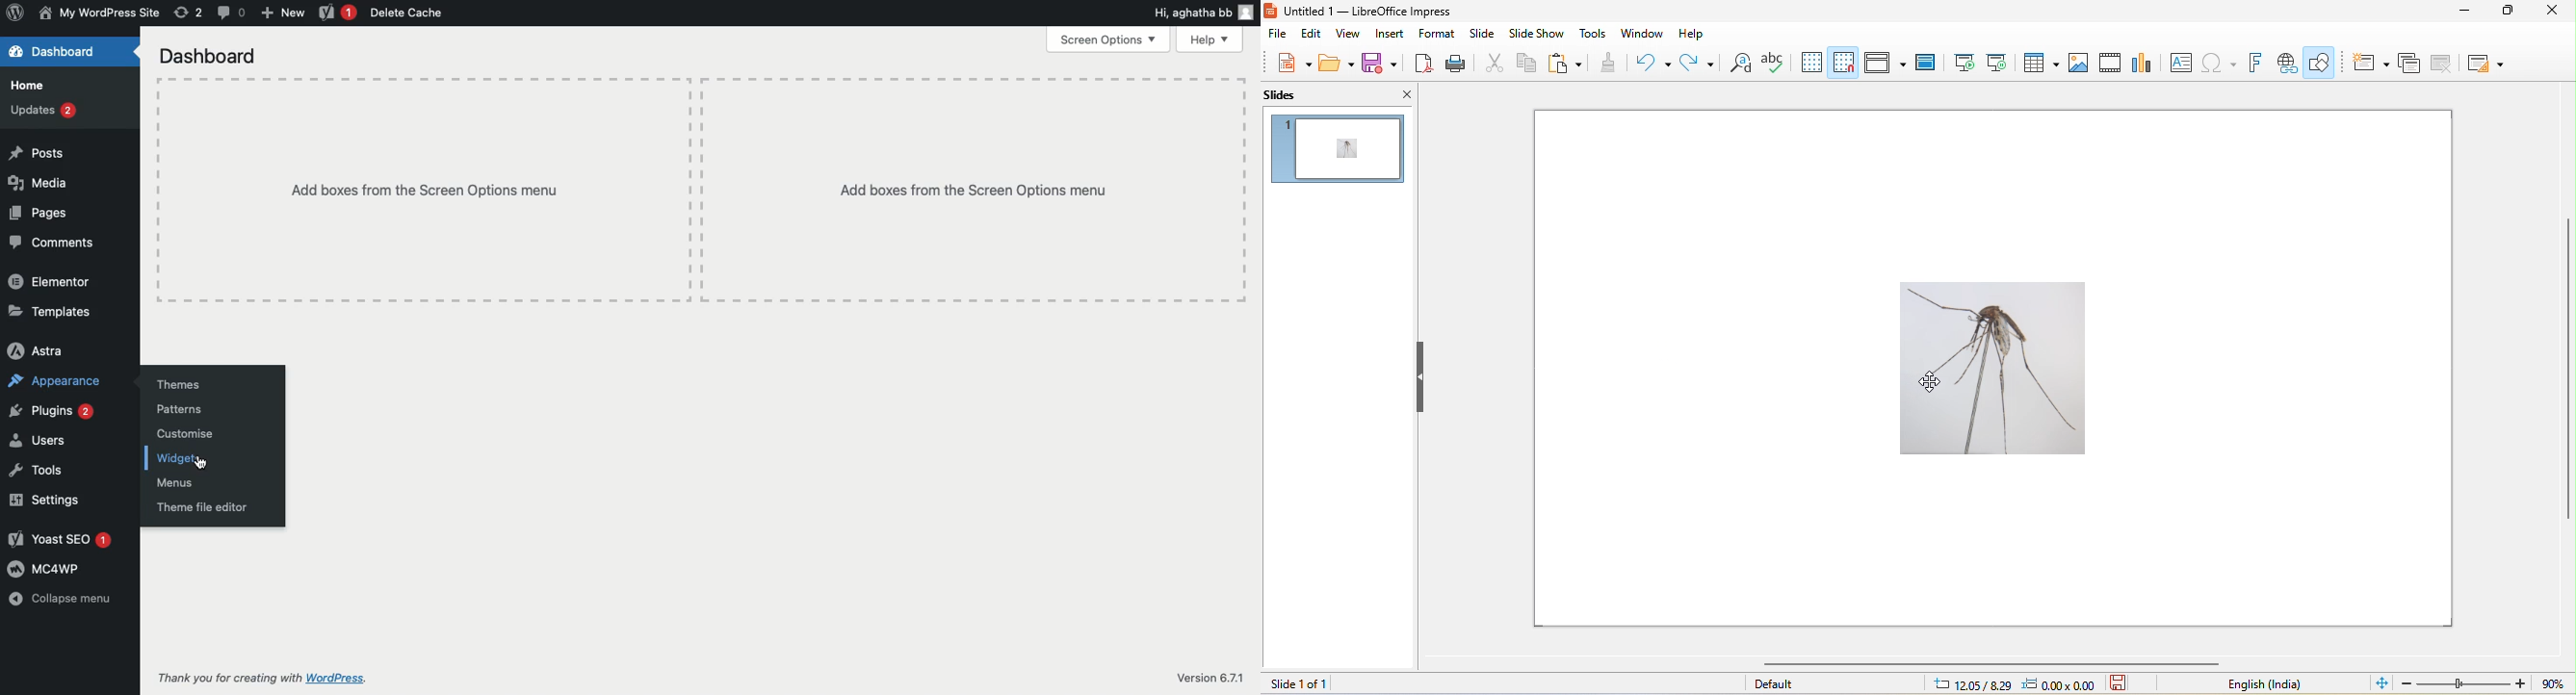  What do you see at coordinates (2125, 683) in the screenshot?
I see `save` at bounding box center [2125, 683].